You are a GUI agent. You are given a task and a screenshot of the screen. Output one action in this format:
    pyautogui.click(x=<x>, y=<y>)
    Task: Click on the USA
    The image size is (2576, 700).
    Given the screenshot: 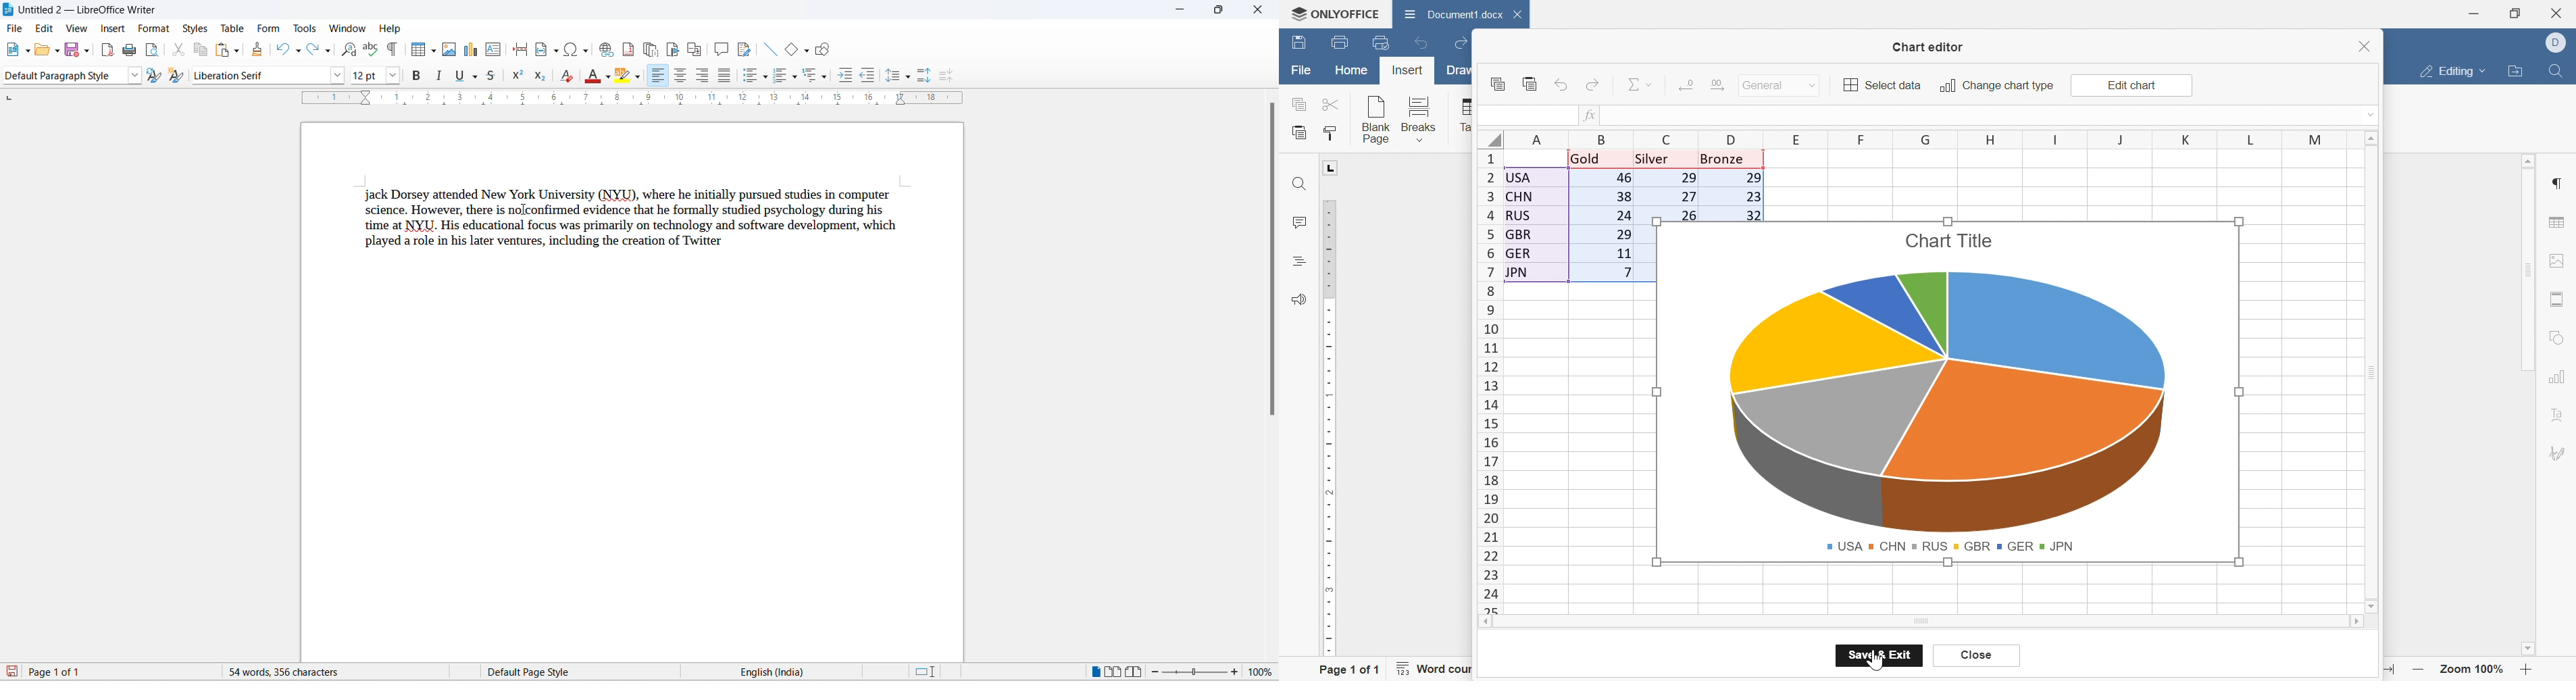 What is the action you would take?
    pyautogui.click(x=1844, y=546)
    